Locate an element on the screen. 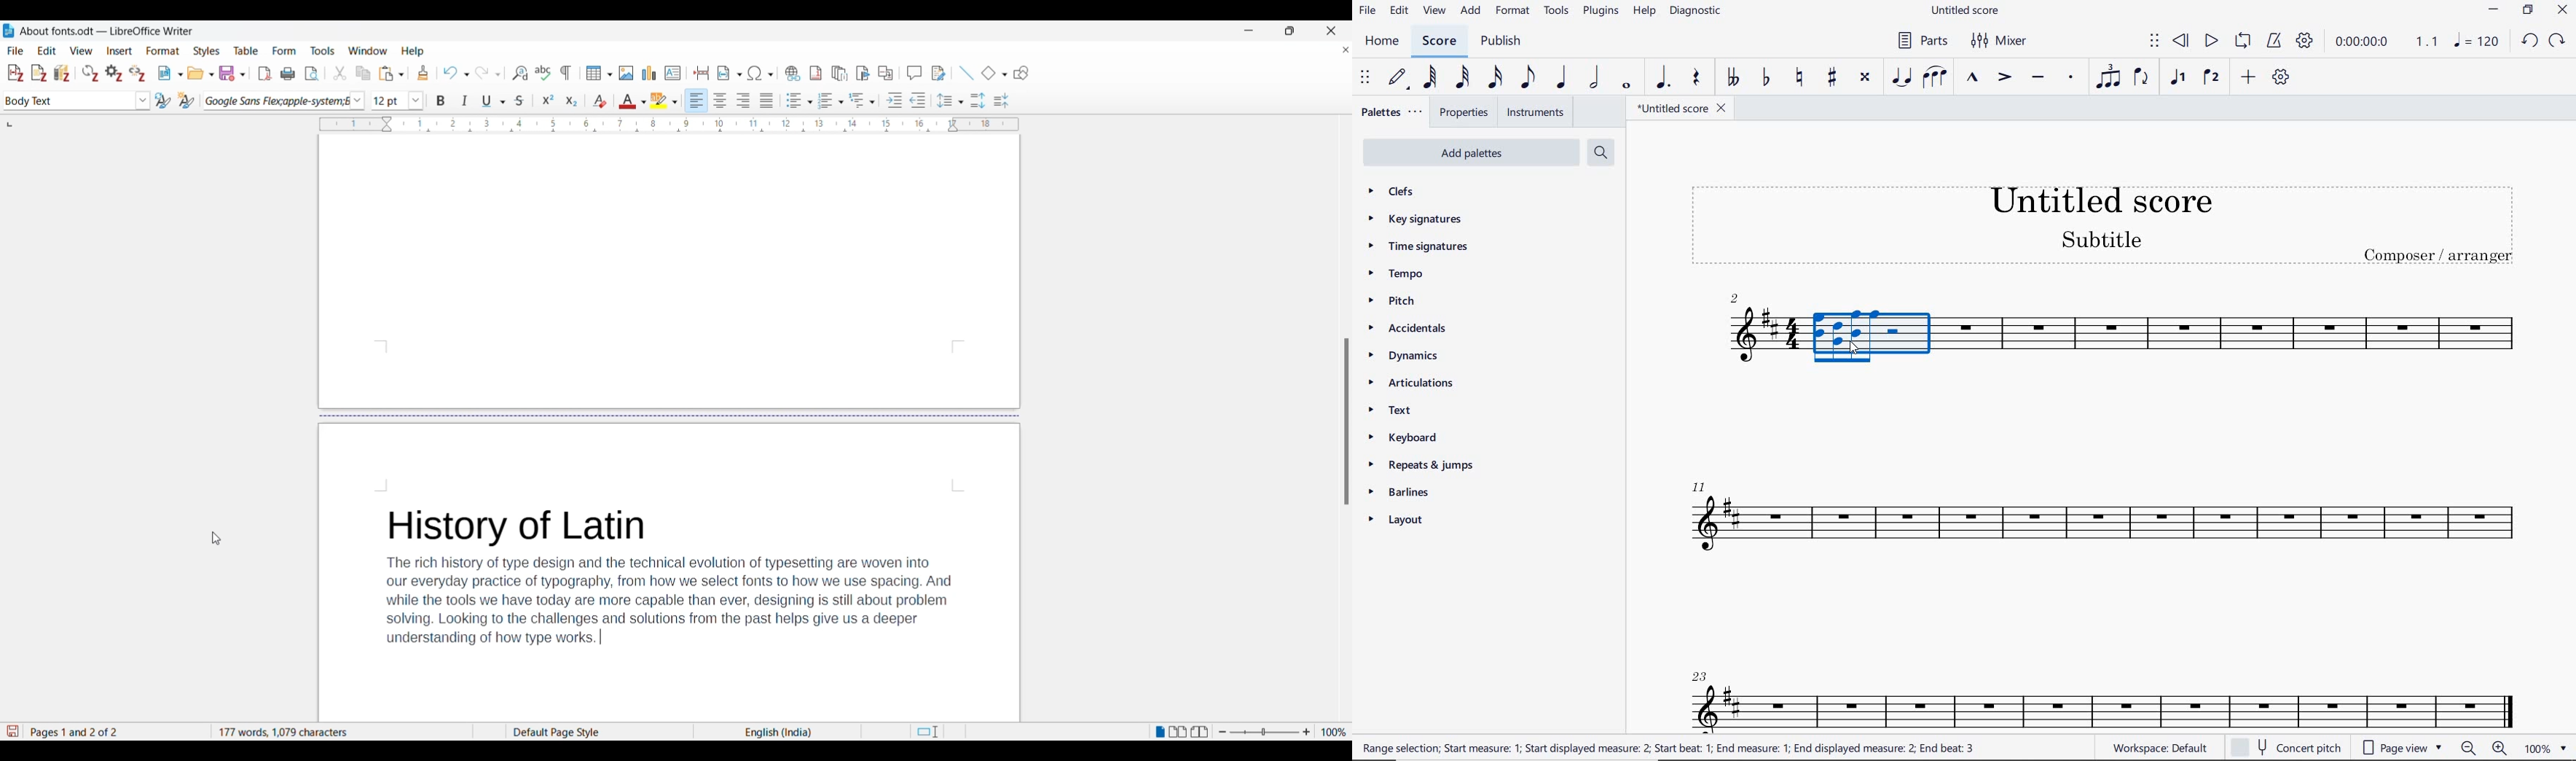 The width and height of the screenshot is (2576, 784). LibreOffice Writer logo is located at coordinates (8, 30).